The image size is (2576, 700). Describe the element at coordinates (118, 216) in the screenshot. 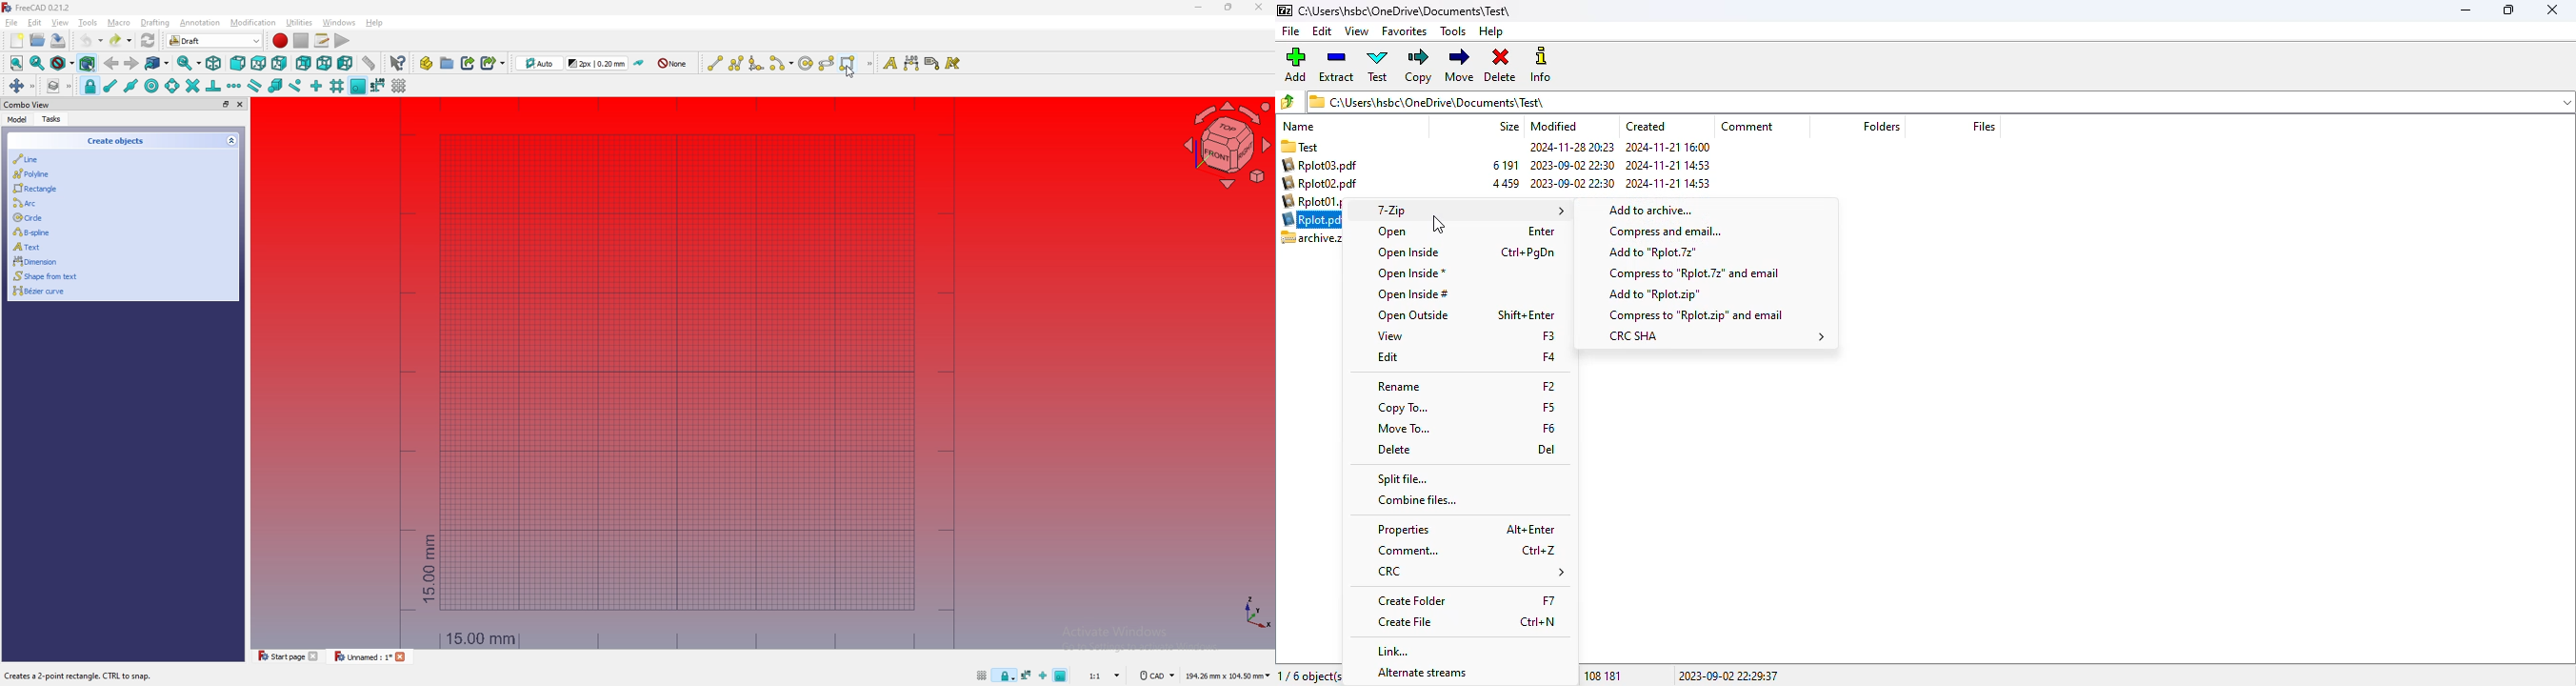

I see `circle` at that location.